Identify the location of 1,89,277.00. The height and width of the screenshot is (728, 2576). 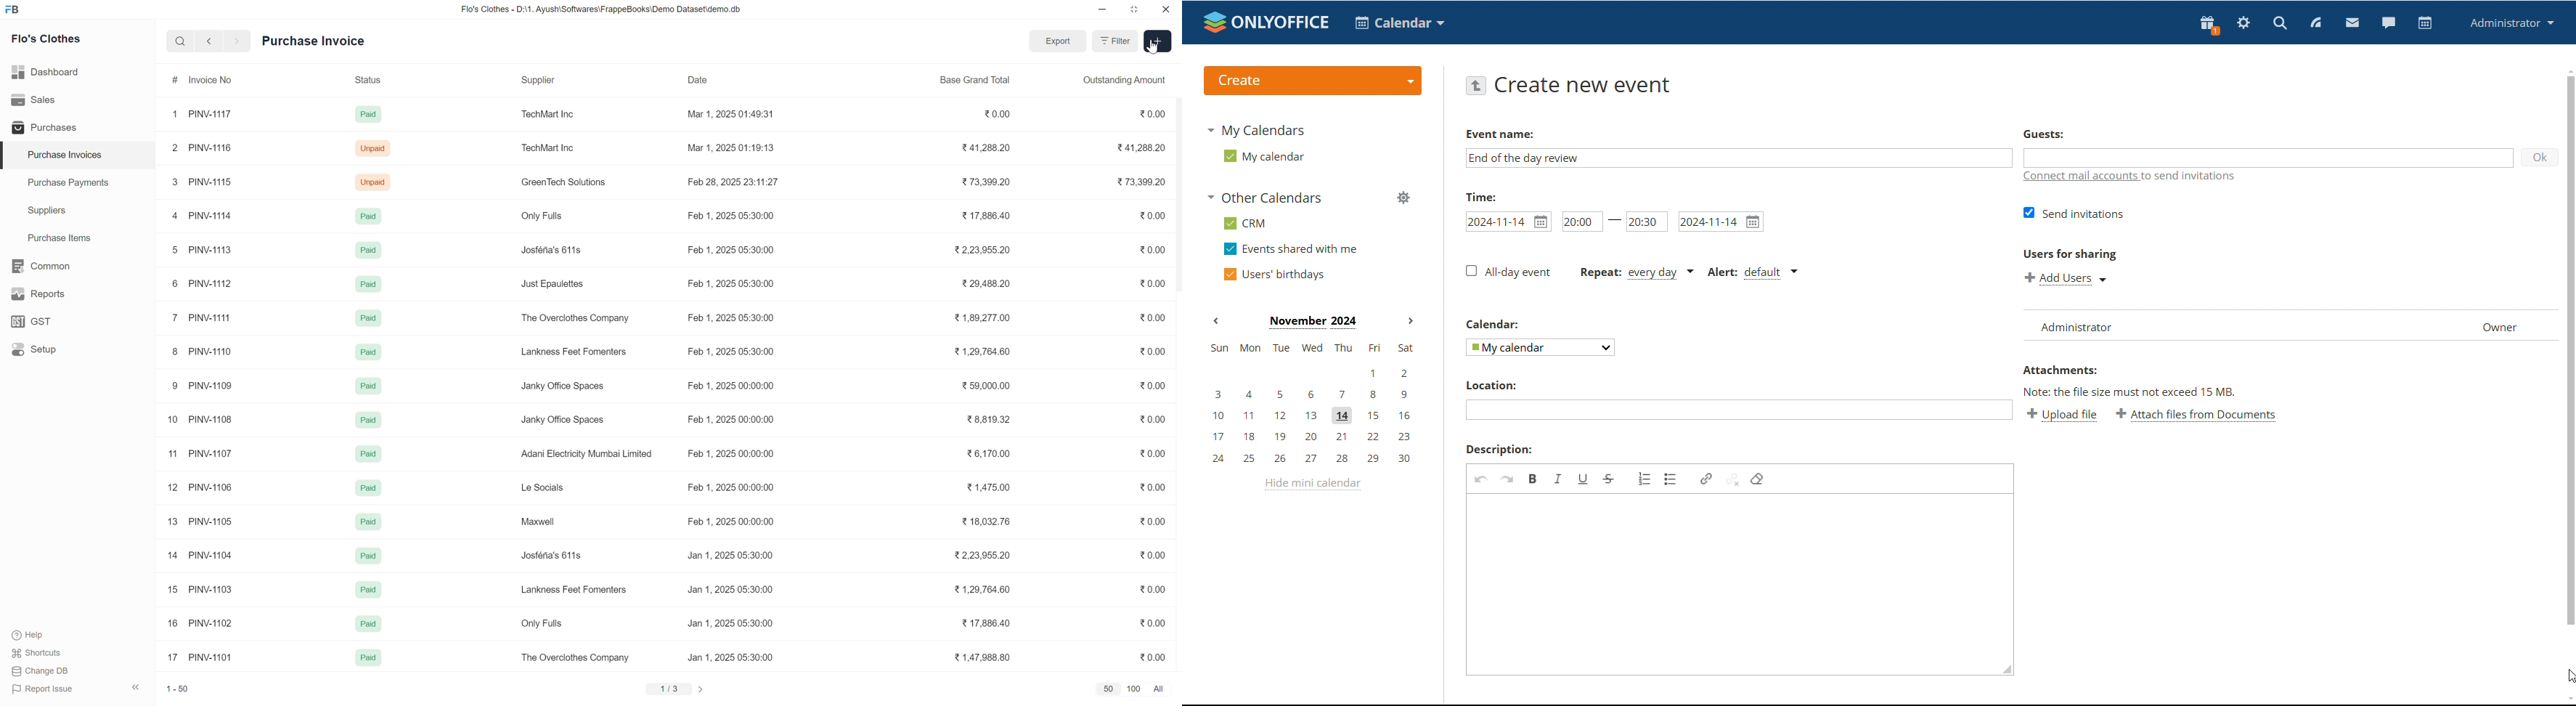
(981, 317).